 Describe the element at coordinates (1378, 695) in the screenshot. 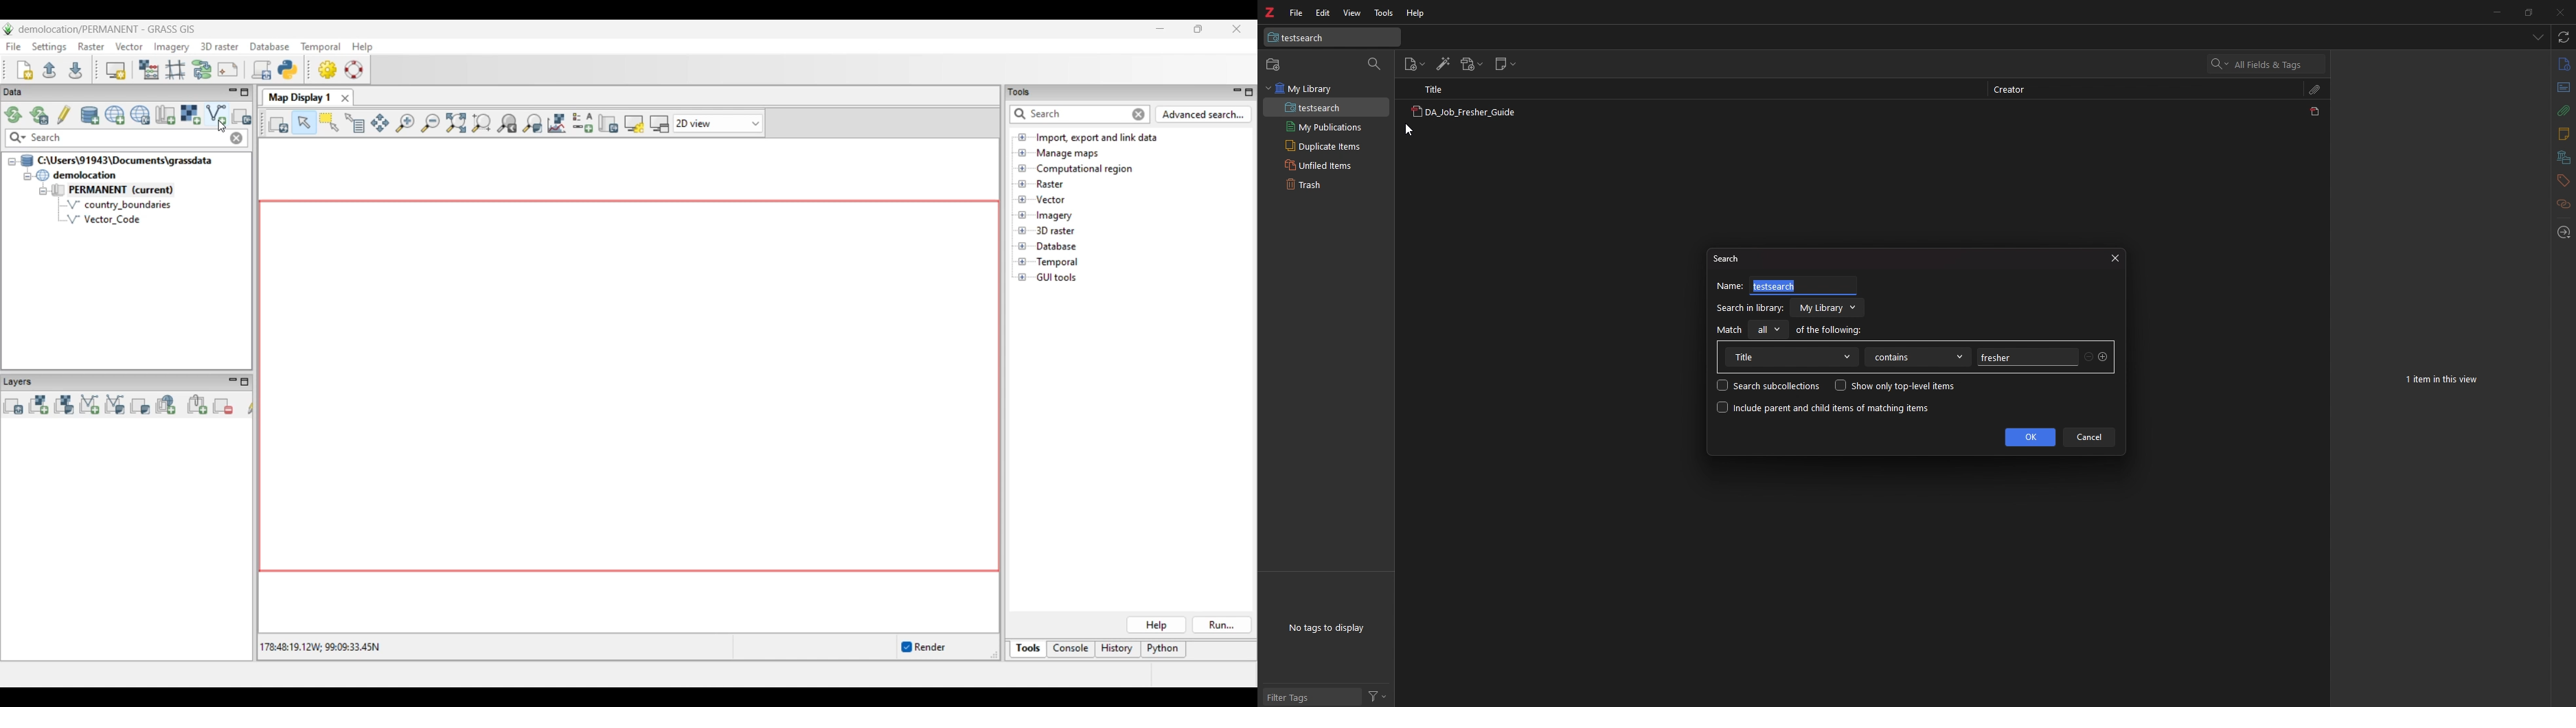

I see `Filter` at that location.